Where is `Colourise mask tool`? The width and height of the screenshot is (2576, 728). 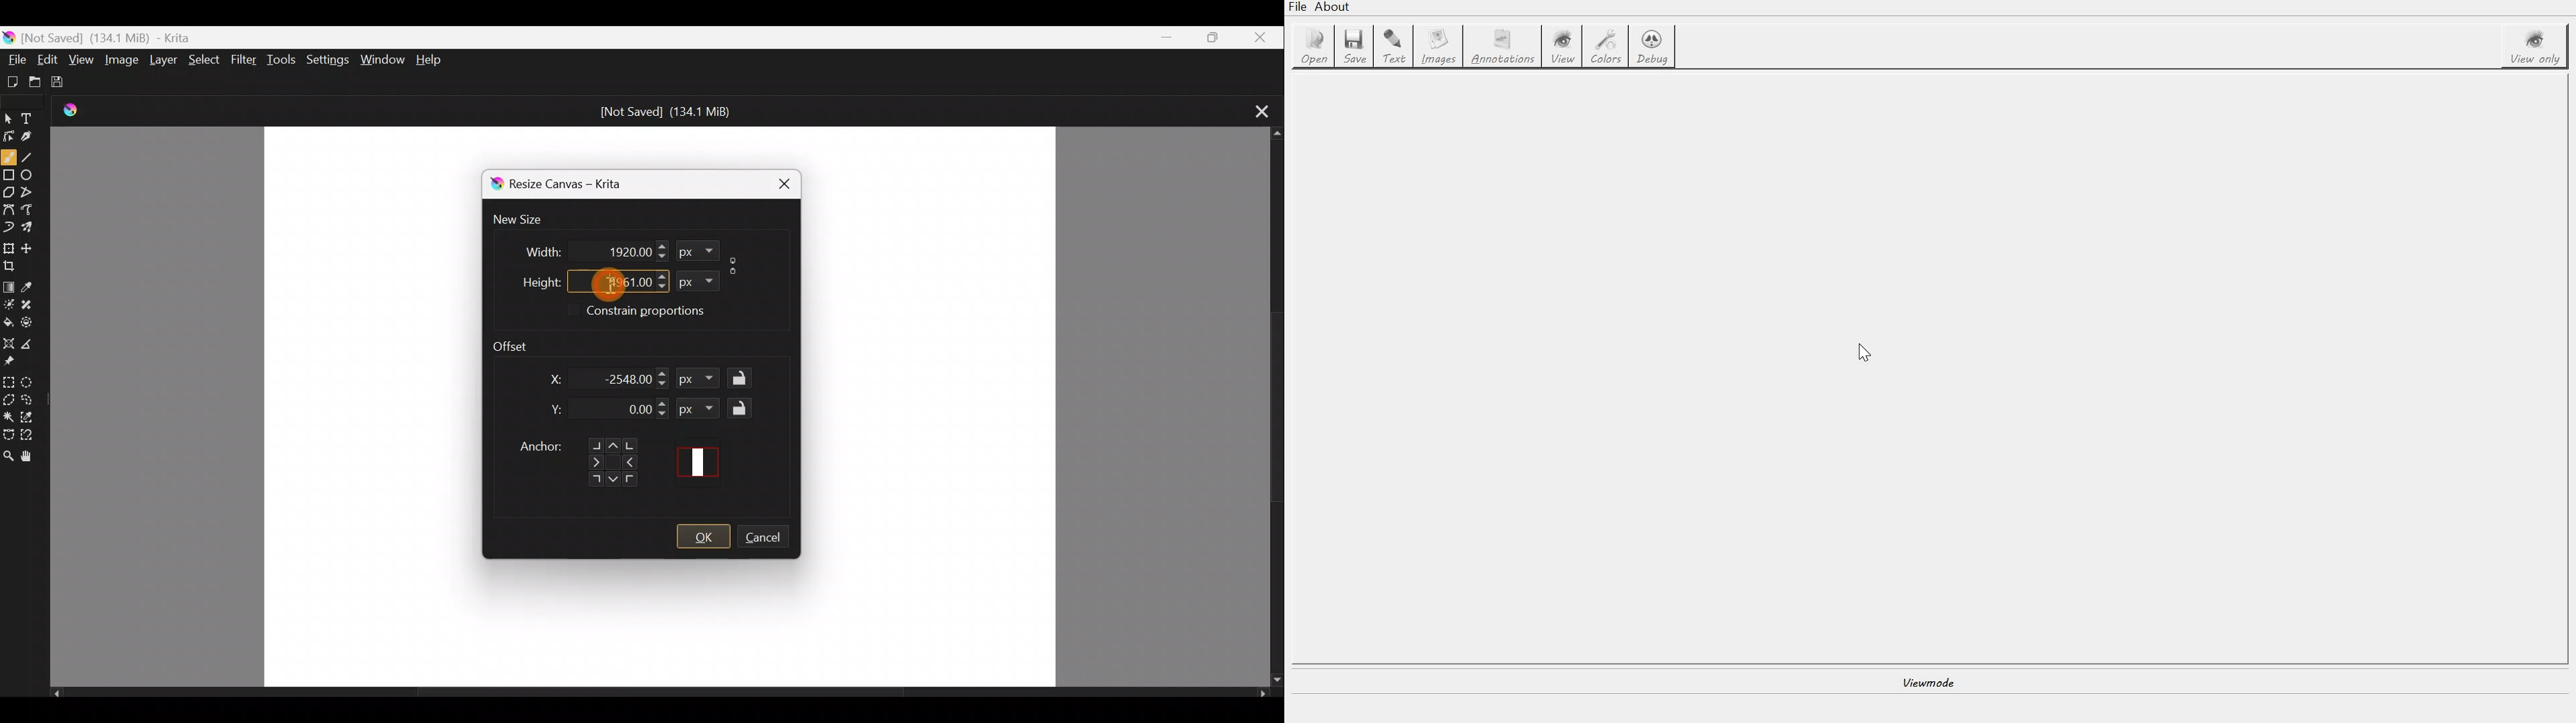 Colourise mask tool is located at coordinates (11, 302).